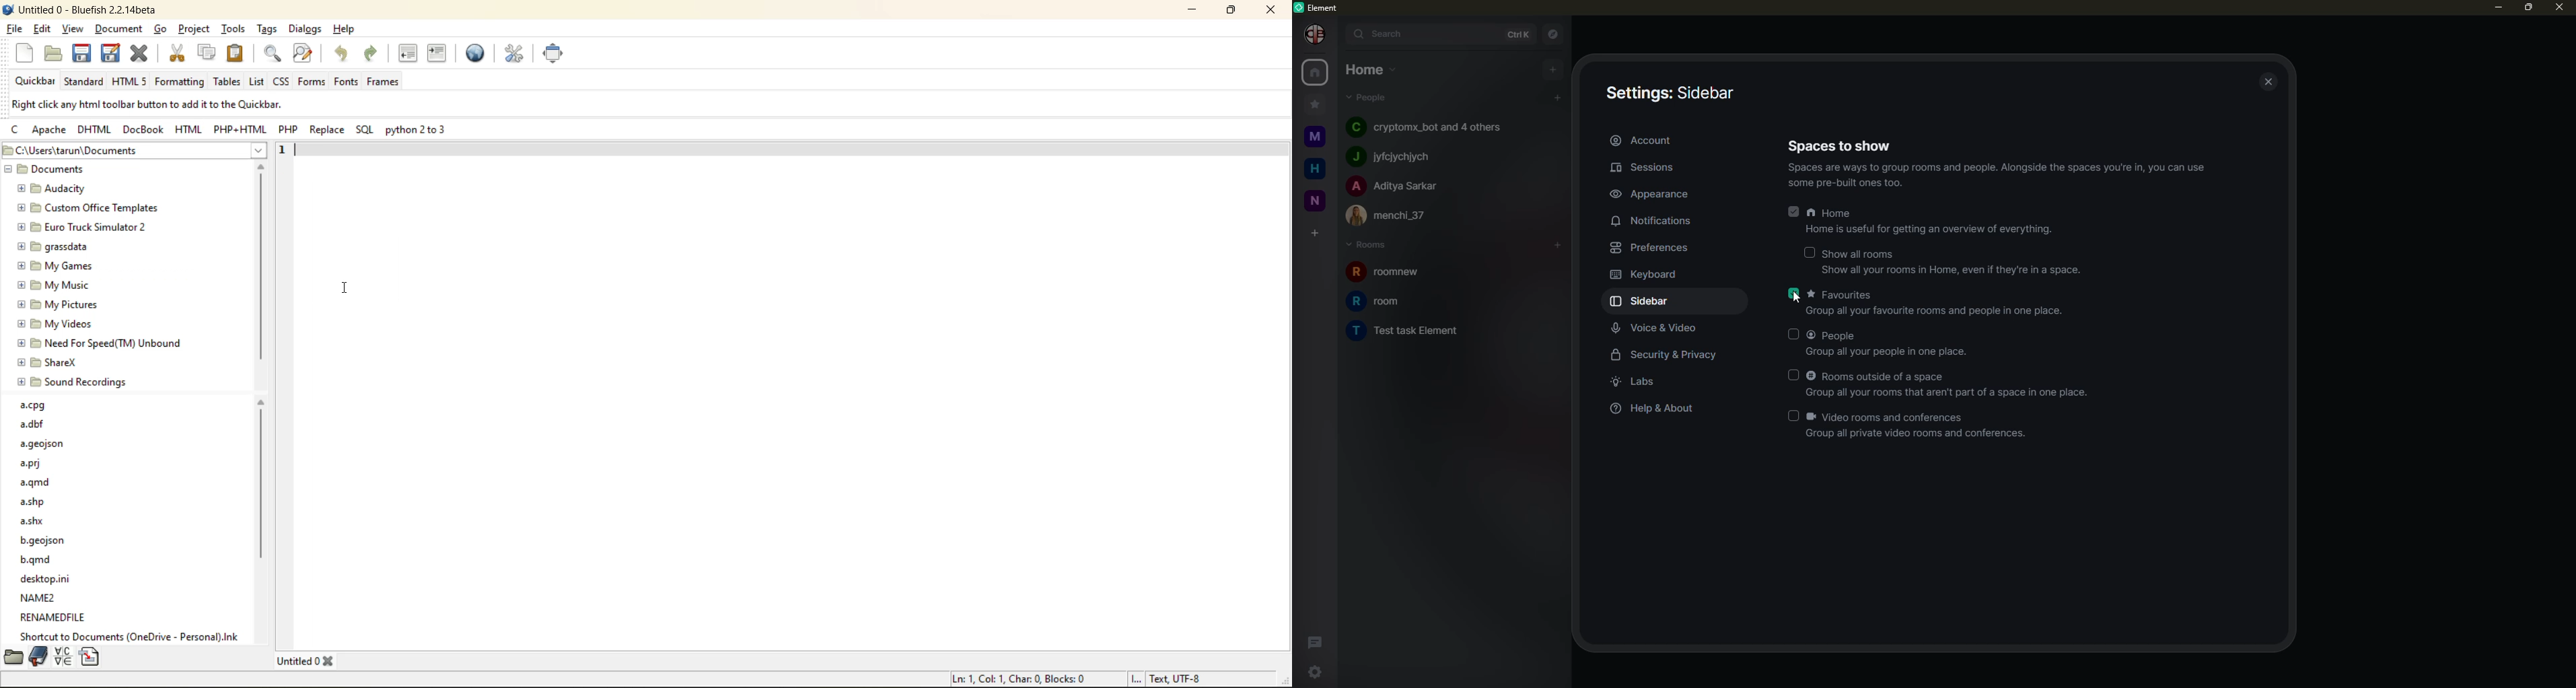  What do you see at coordinates (1792, 216) in the screenshot?
I see `enabled` at bounding box center [1792, 216].